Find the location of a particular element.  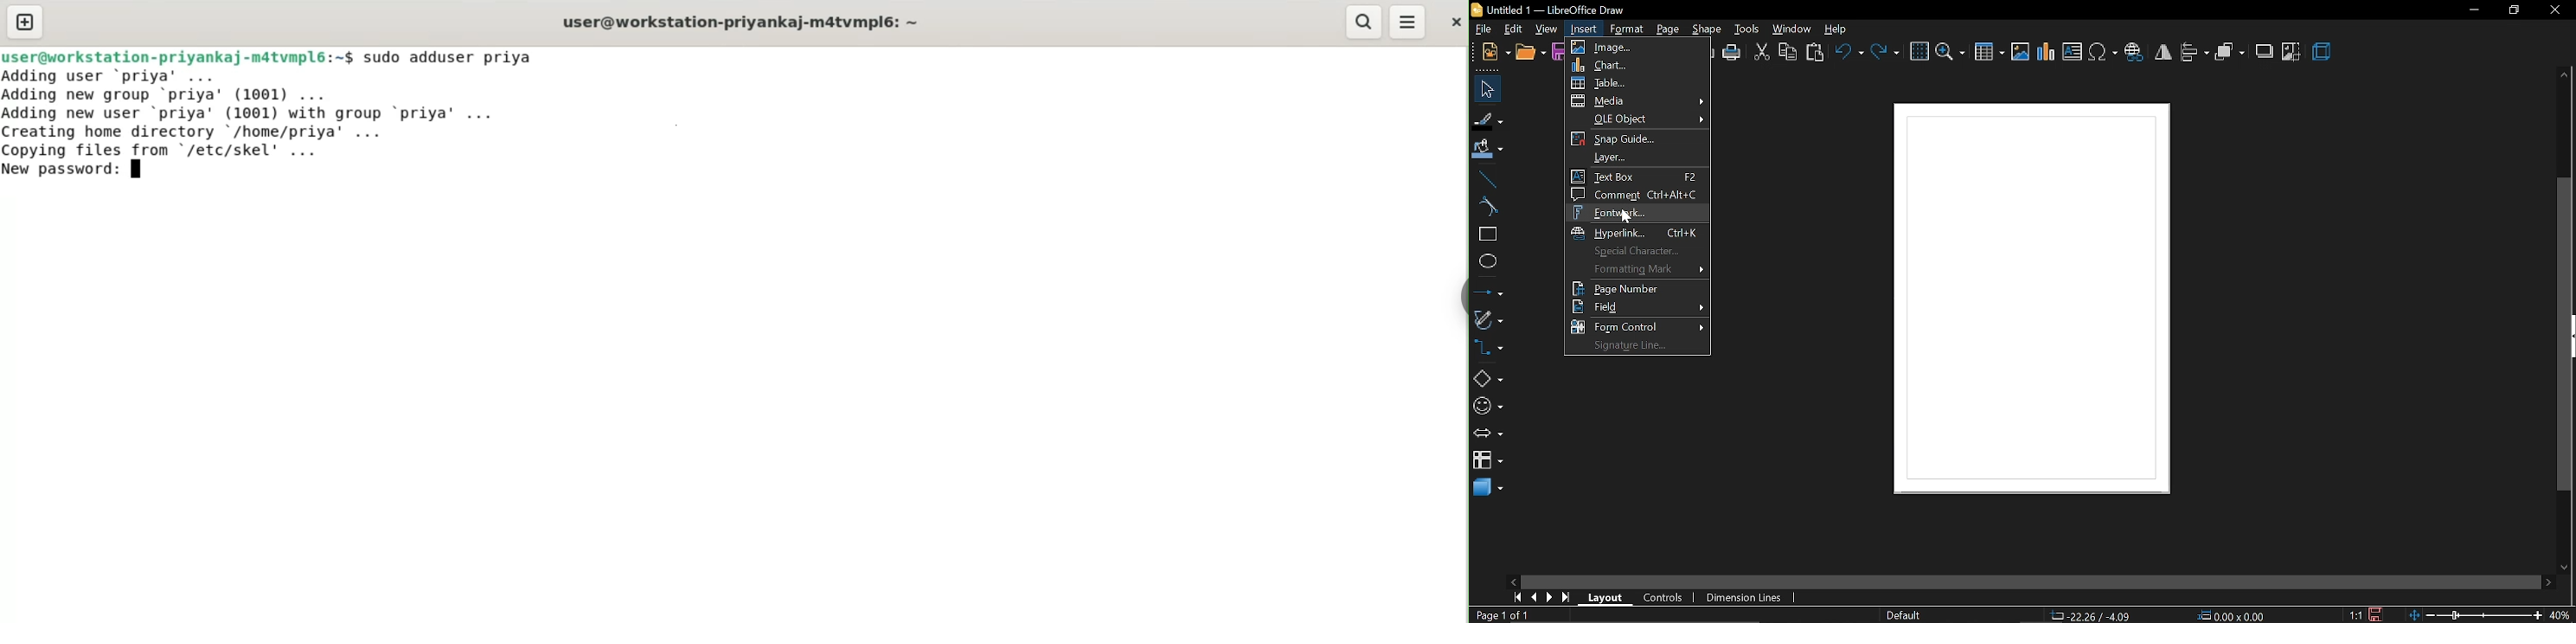

comment is located at coordinates (1636, 195).